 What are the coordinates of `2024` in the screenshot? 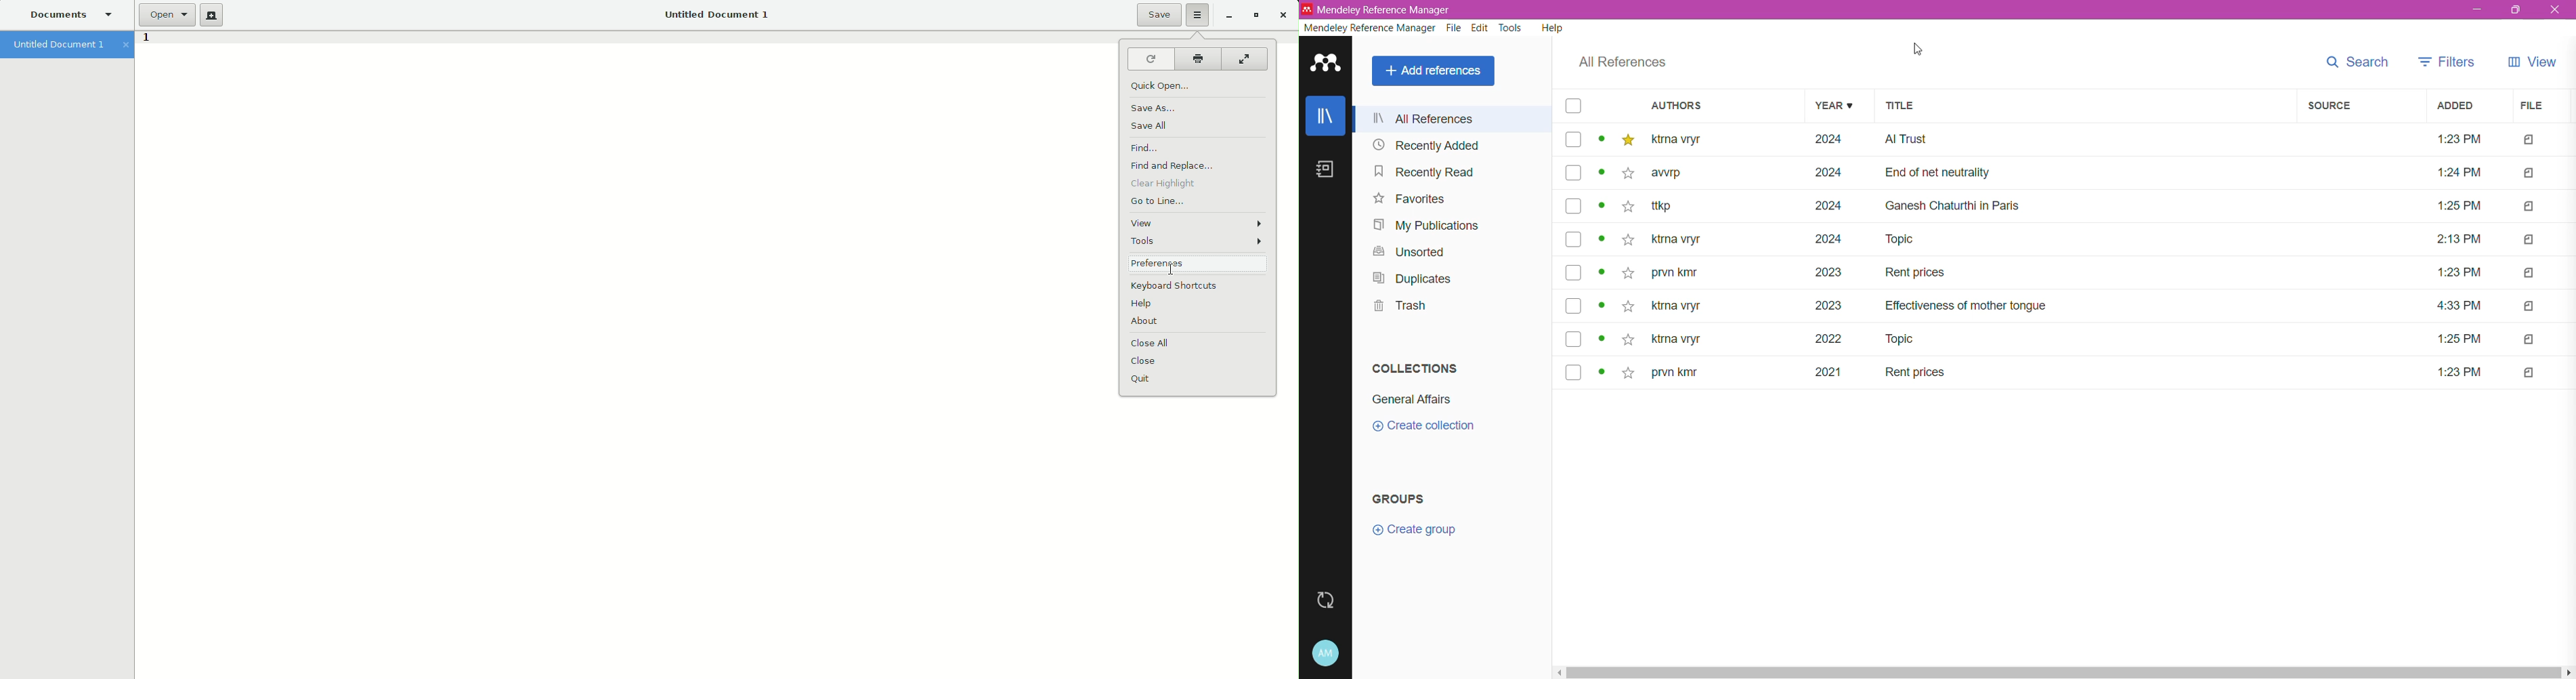 It's located at (1828, 173).